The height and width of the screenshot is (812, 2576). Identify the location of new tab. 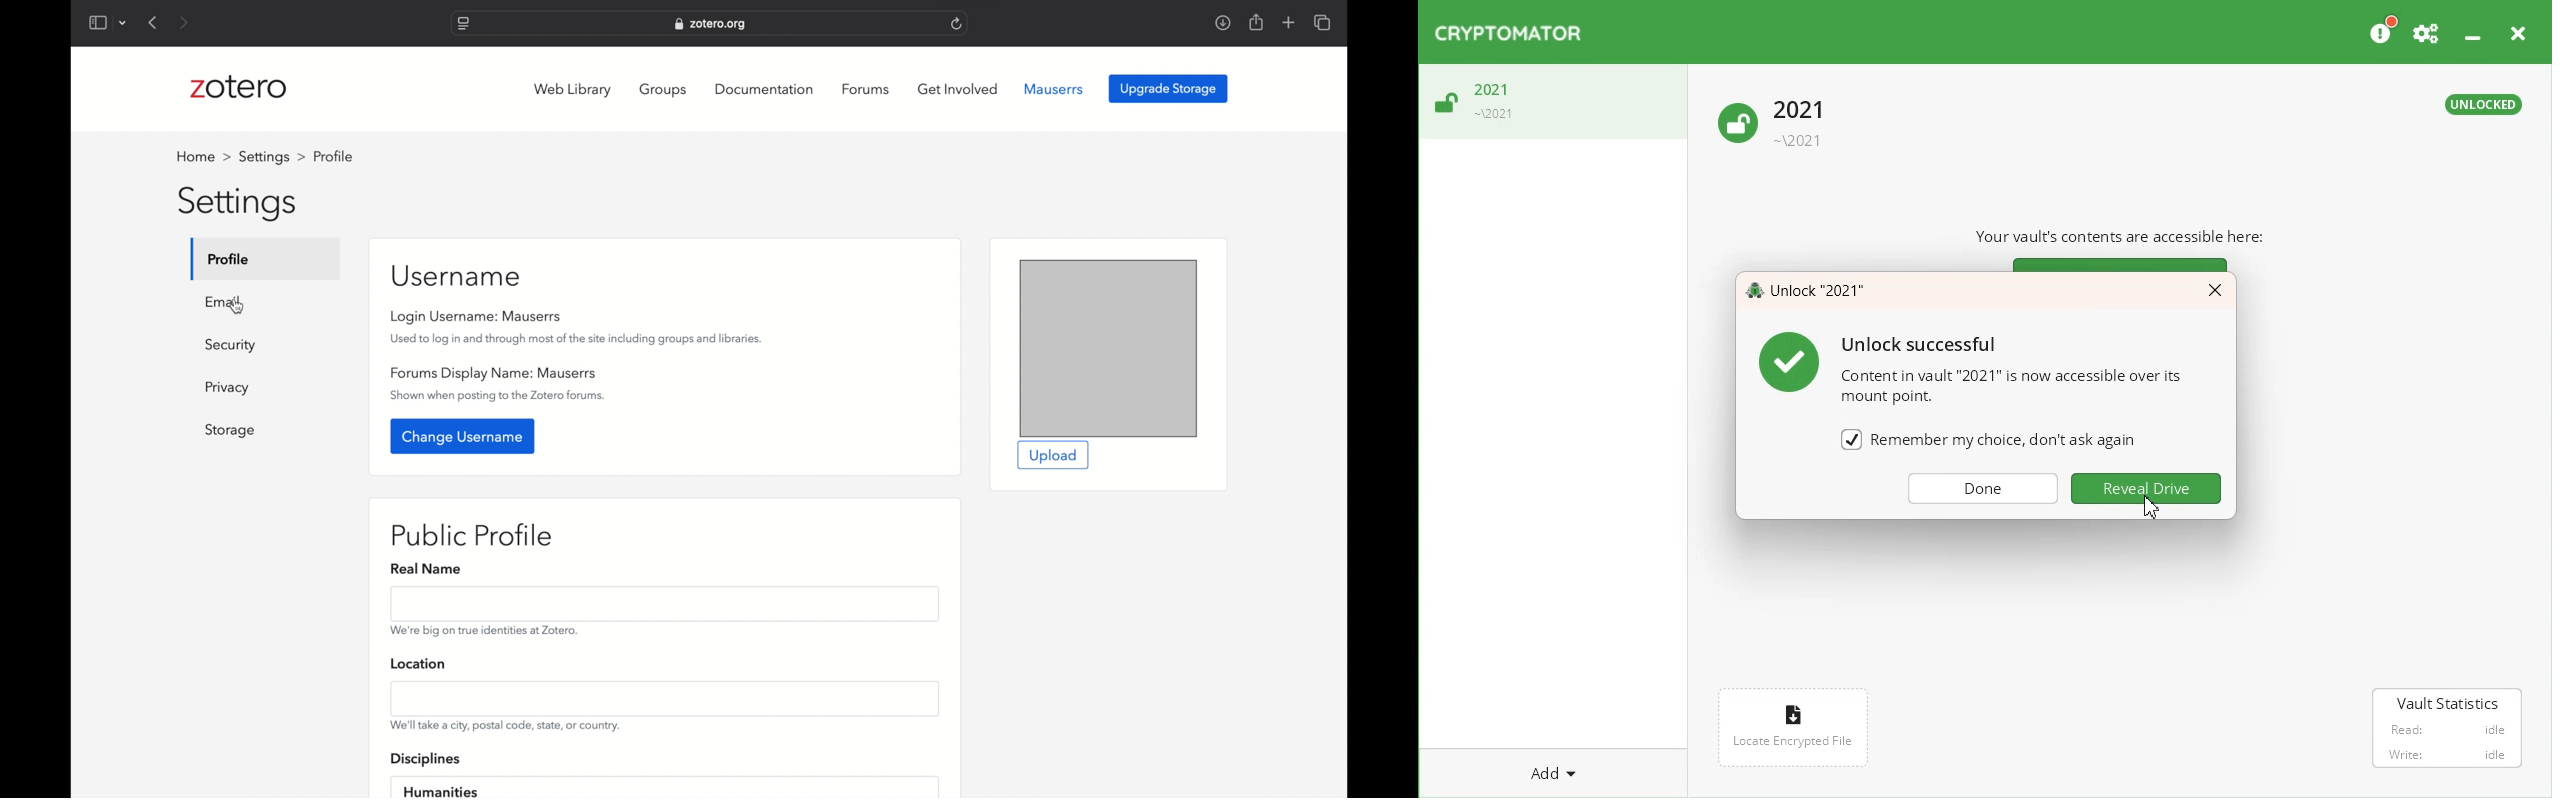
(1289, 23).